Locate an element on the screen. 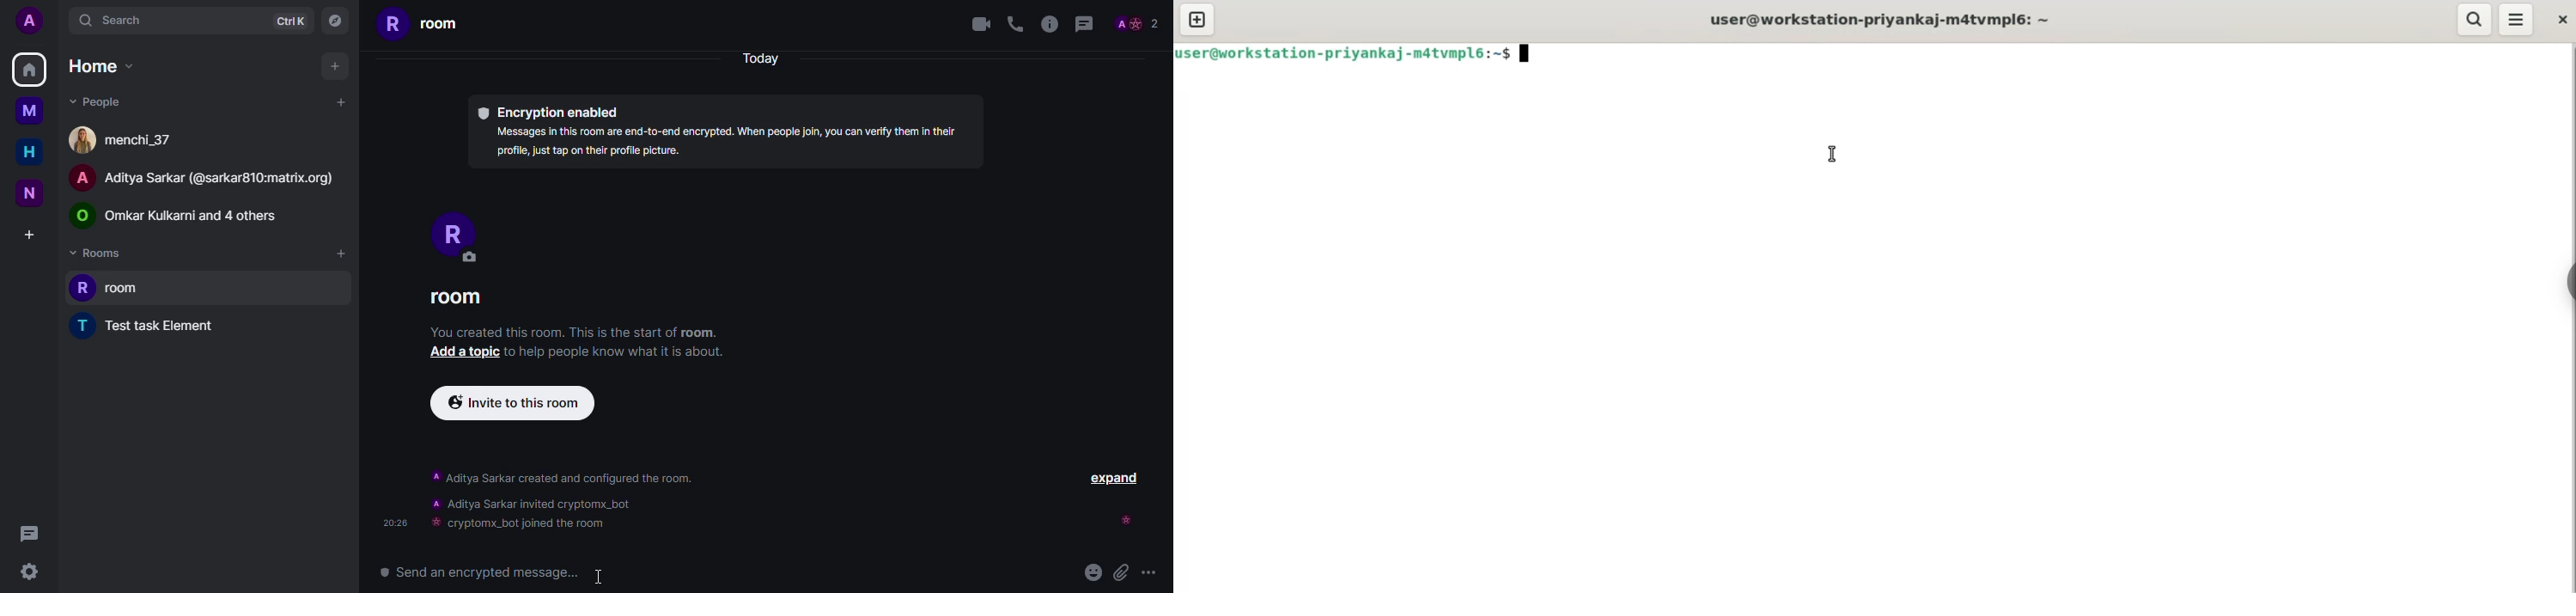 The image size is (2576, 616). Aditya Sarkar created and configured the room. is located at coordinates (581, 479).